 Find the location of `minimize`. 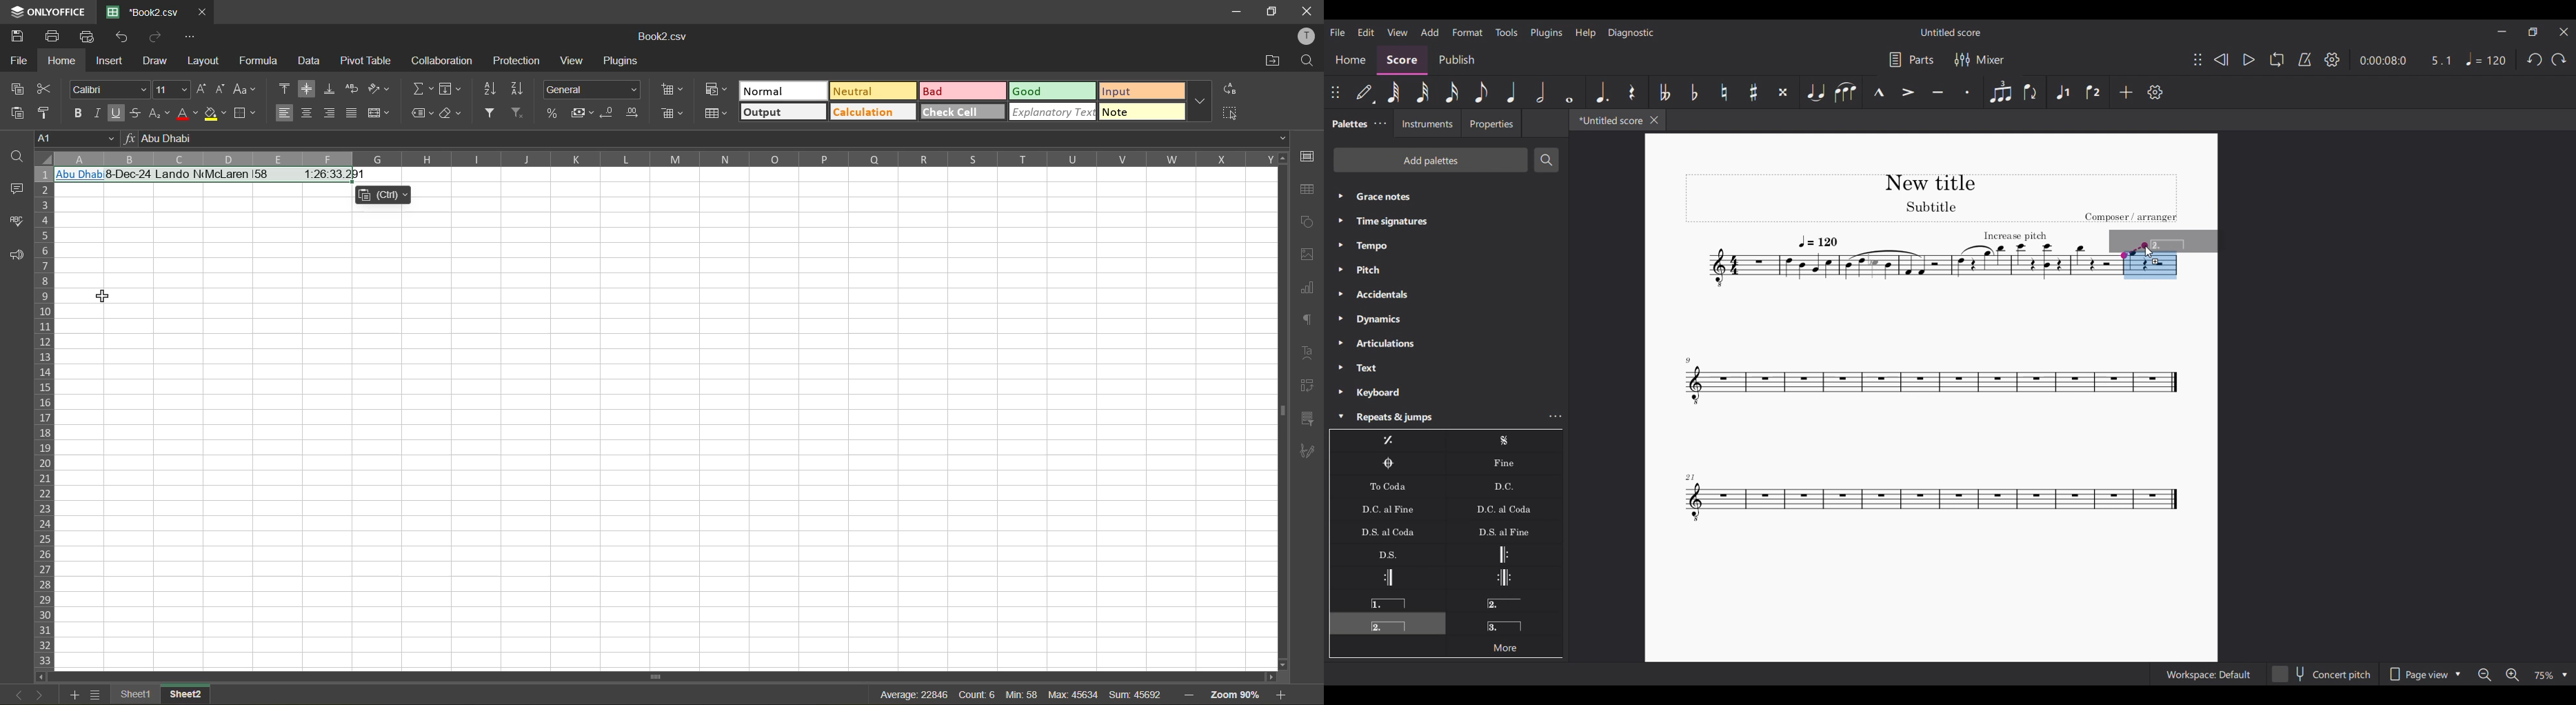

minimize is located at coordinates (1234, 10).